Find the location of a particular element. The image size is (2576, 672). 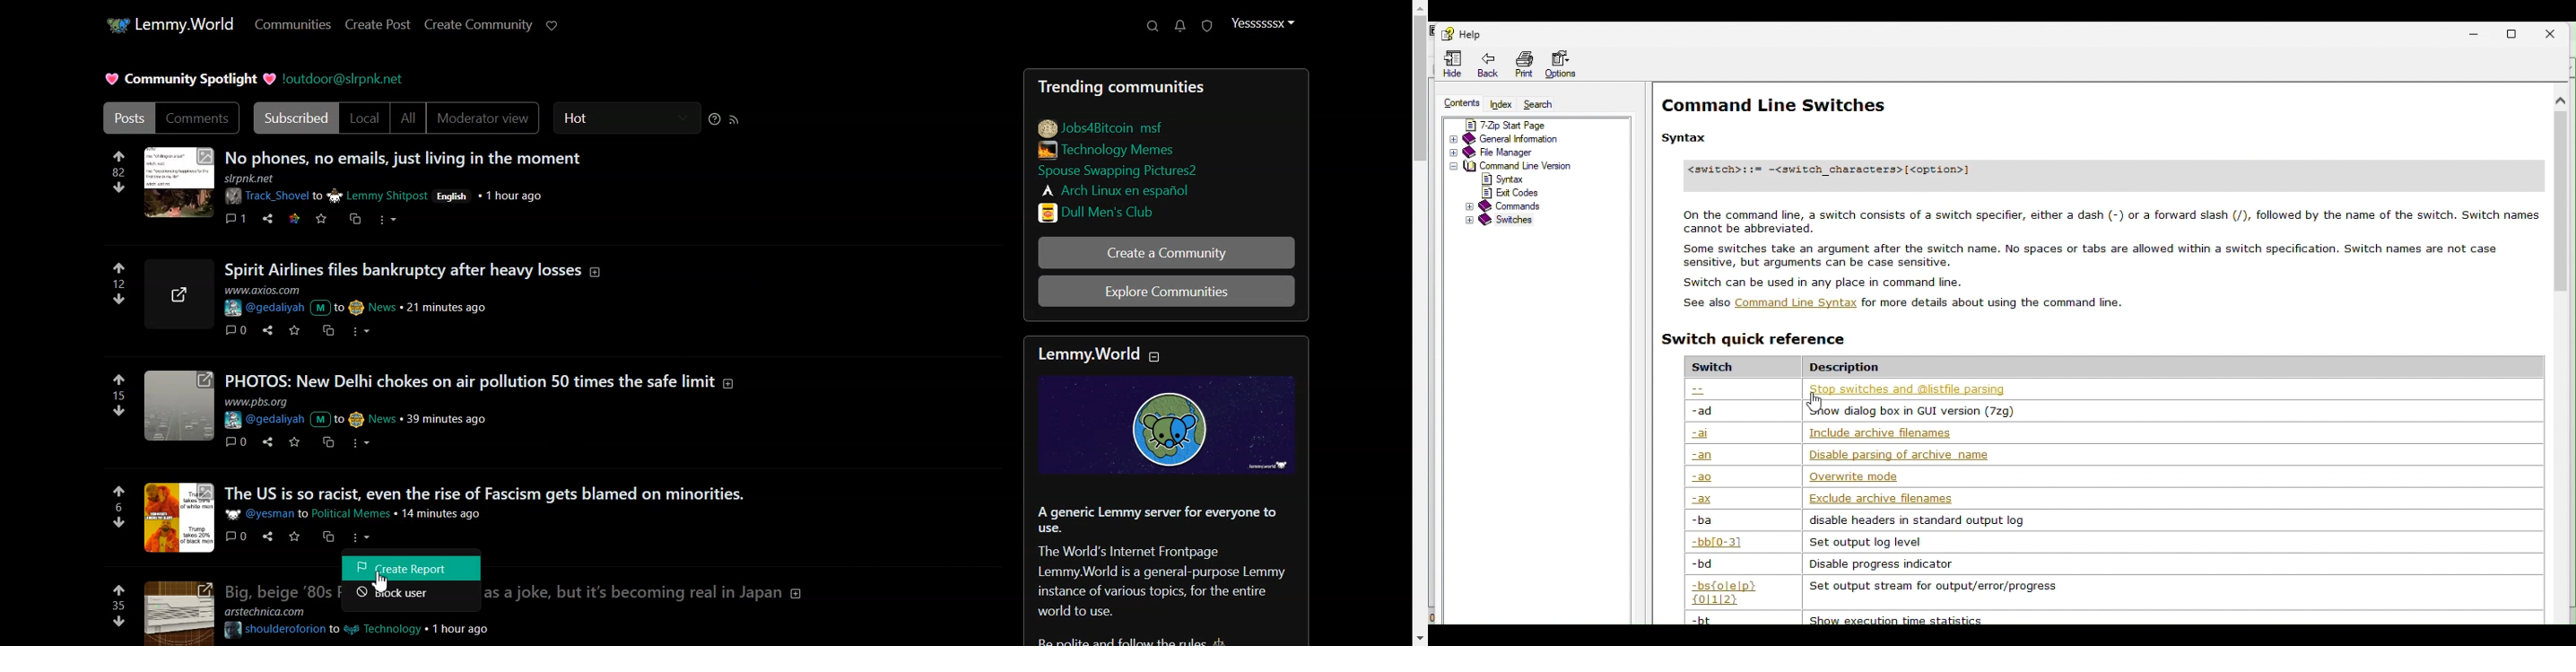

upvote is located at coordinates (120, 380).